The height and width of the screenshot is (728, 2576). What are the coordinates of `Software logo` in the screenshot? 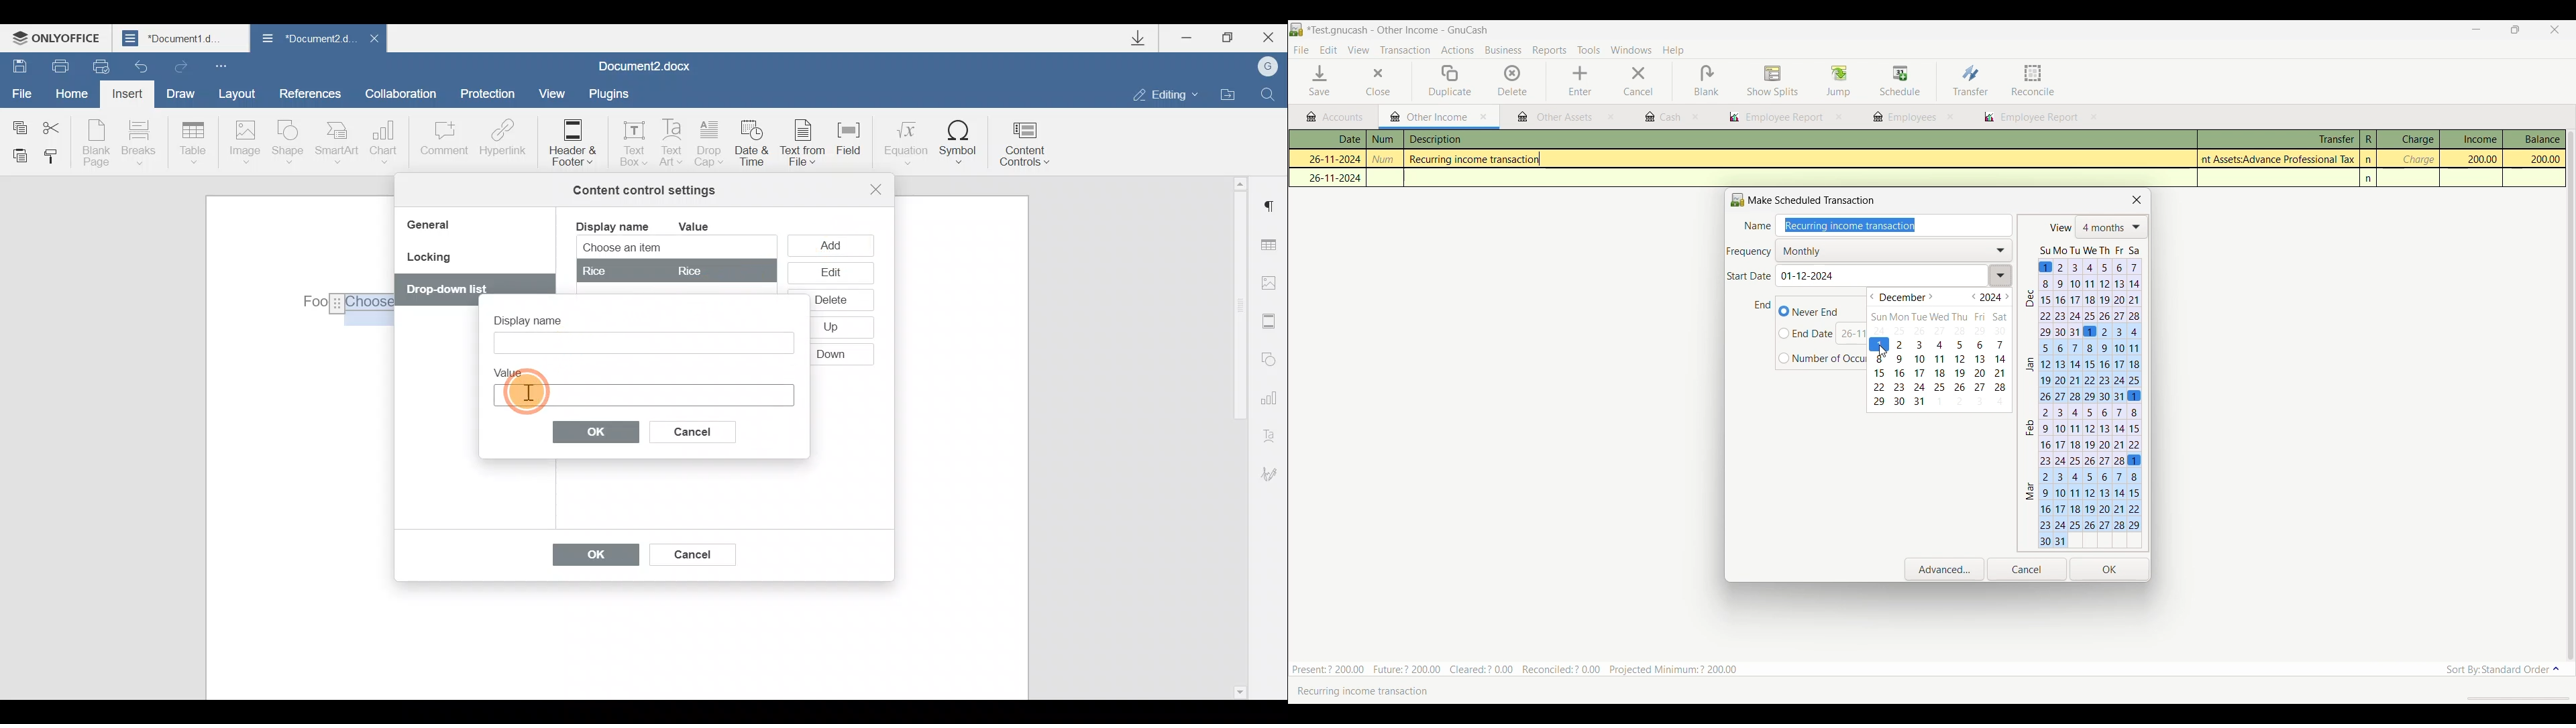 It's located at (1297, 29).